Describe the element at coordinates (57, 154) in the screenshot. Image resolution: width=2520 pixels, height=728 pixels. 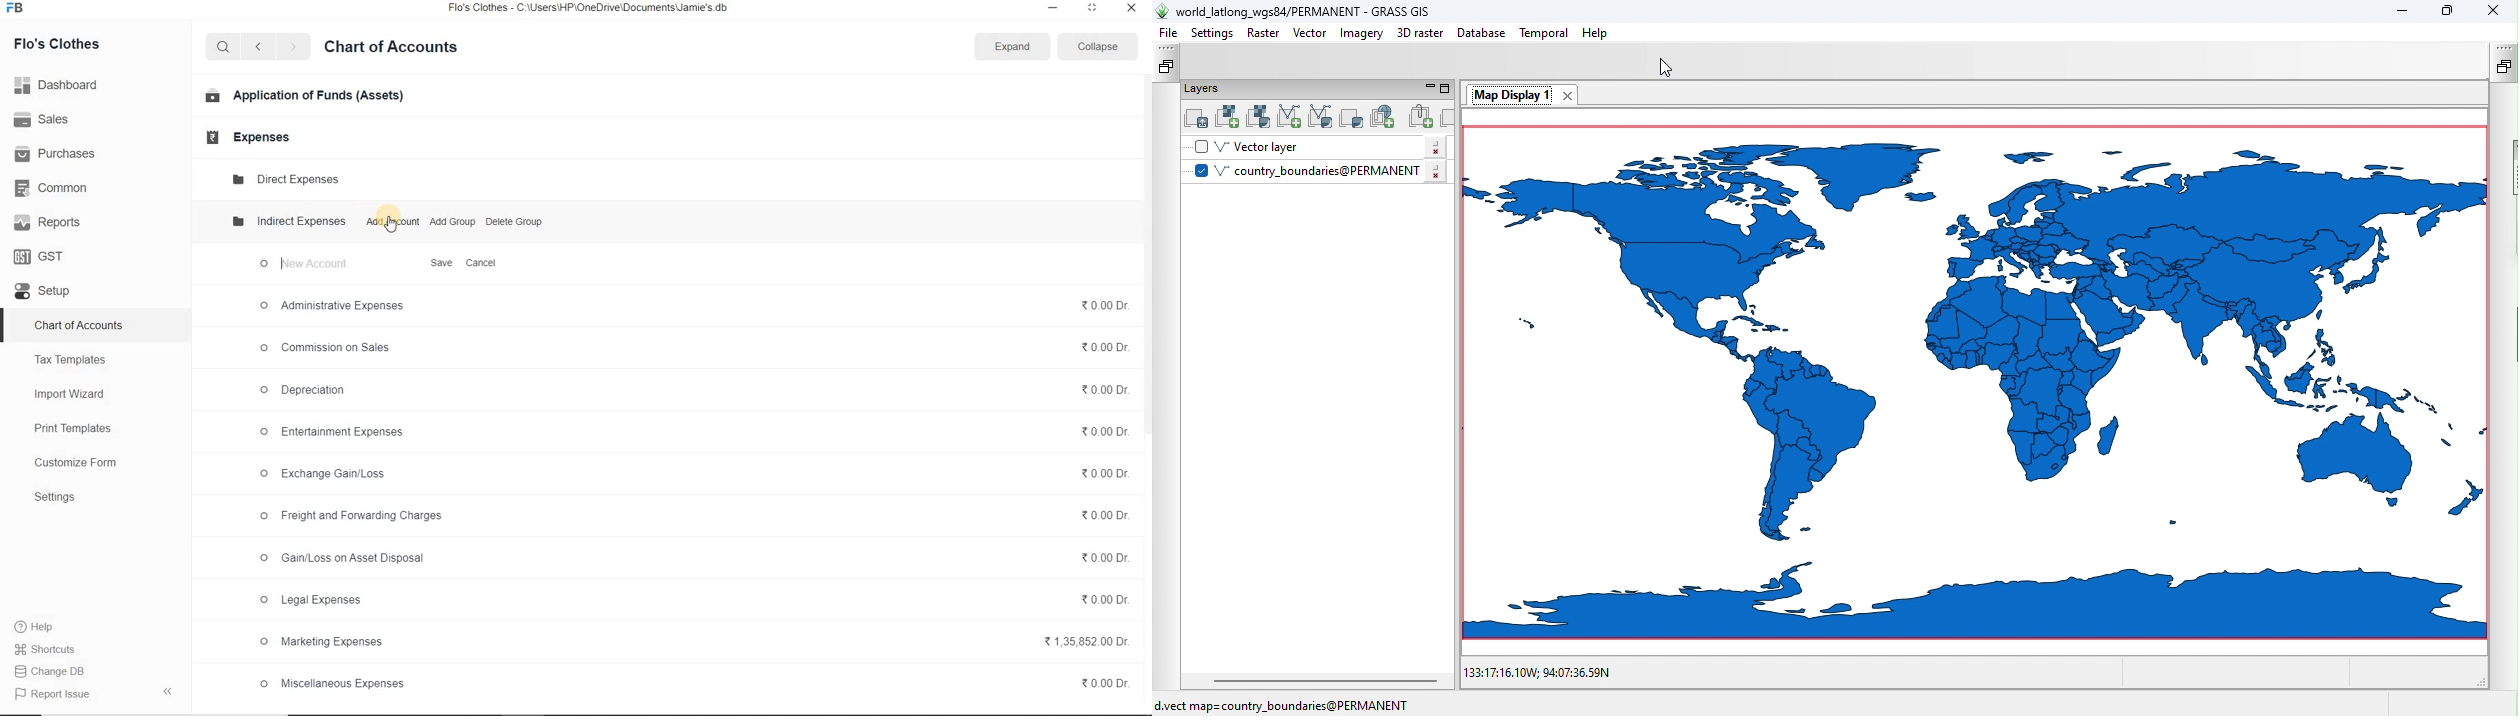
I see `Purchases` at that location.